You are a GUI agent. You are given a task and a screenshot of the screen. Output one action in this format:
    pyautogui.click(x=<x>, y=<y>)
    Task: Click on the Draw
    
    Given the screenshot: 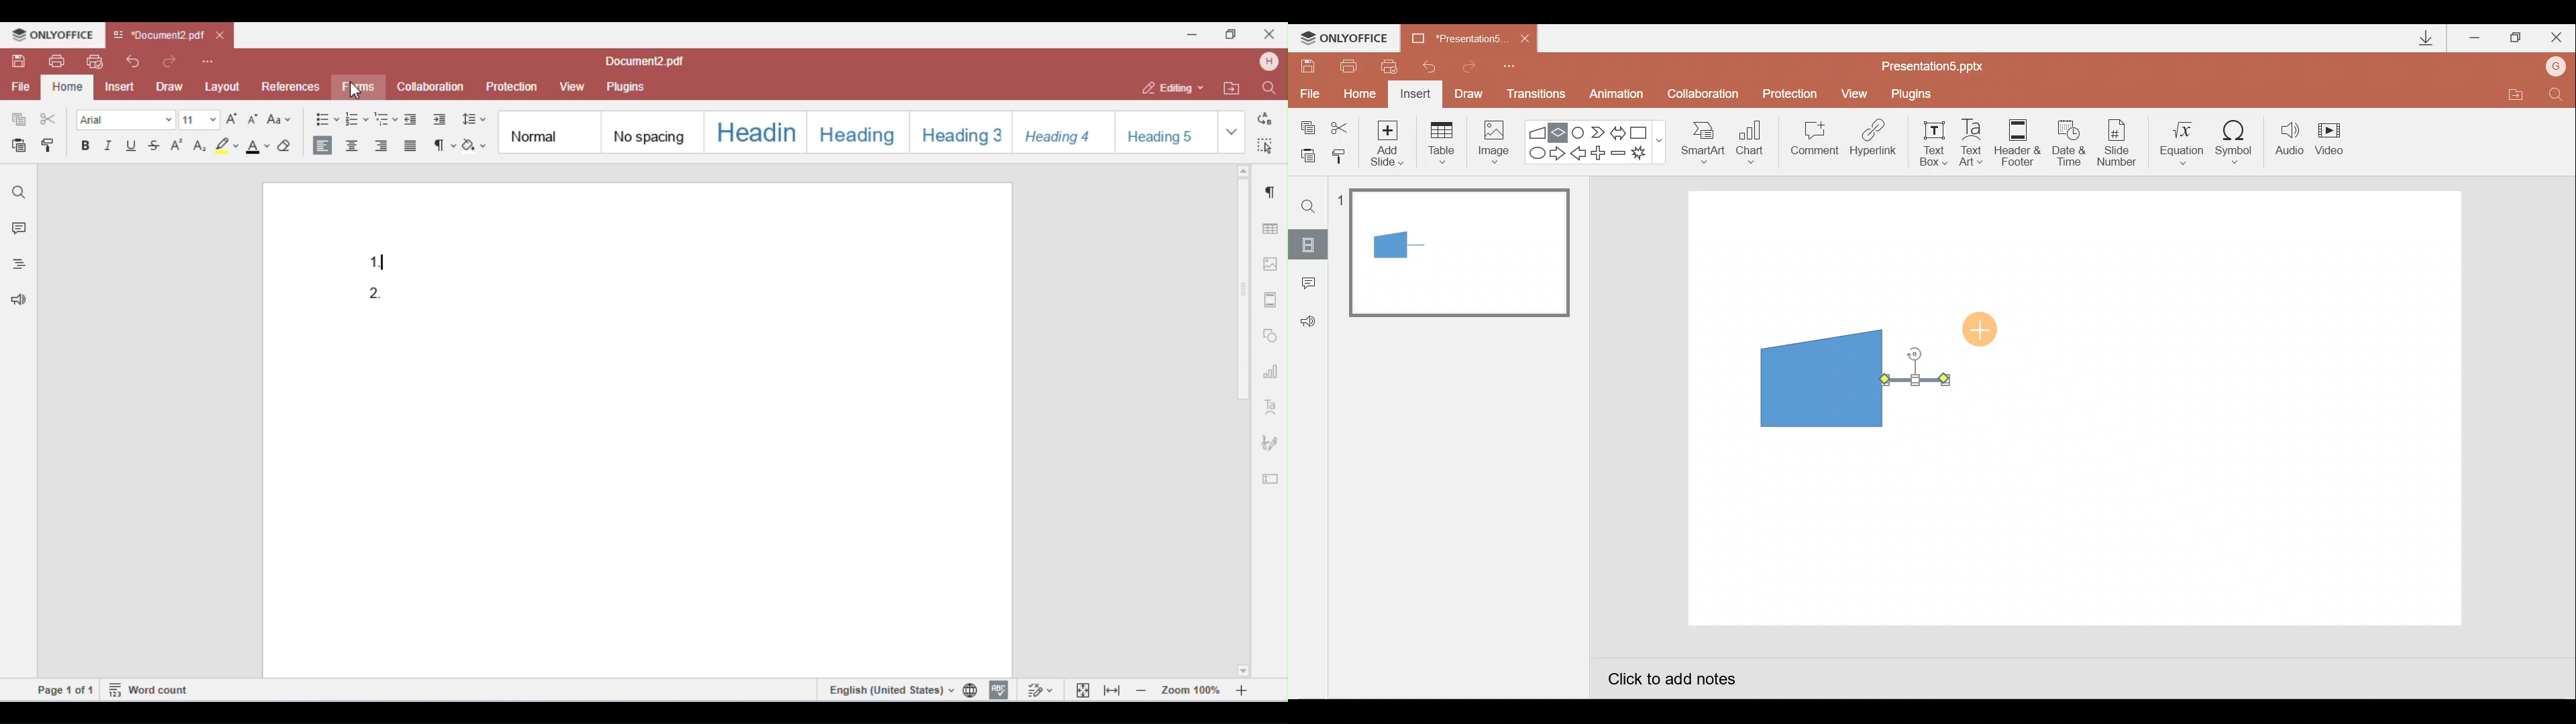 What is the action you would take?
    pyautogui.click(x=1469, y=93)
    